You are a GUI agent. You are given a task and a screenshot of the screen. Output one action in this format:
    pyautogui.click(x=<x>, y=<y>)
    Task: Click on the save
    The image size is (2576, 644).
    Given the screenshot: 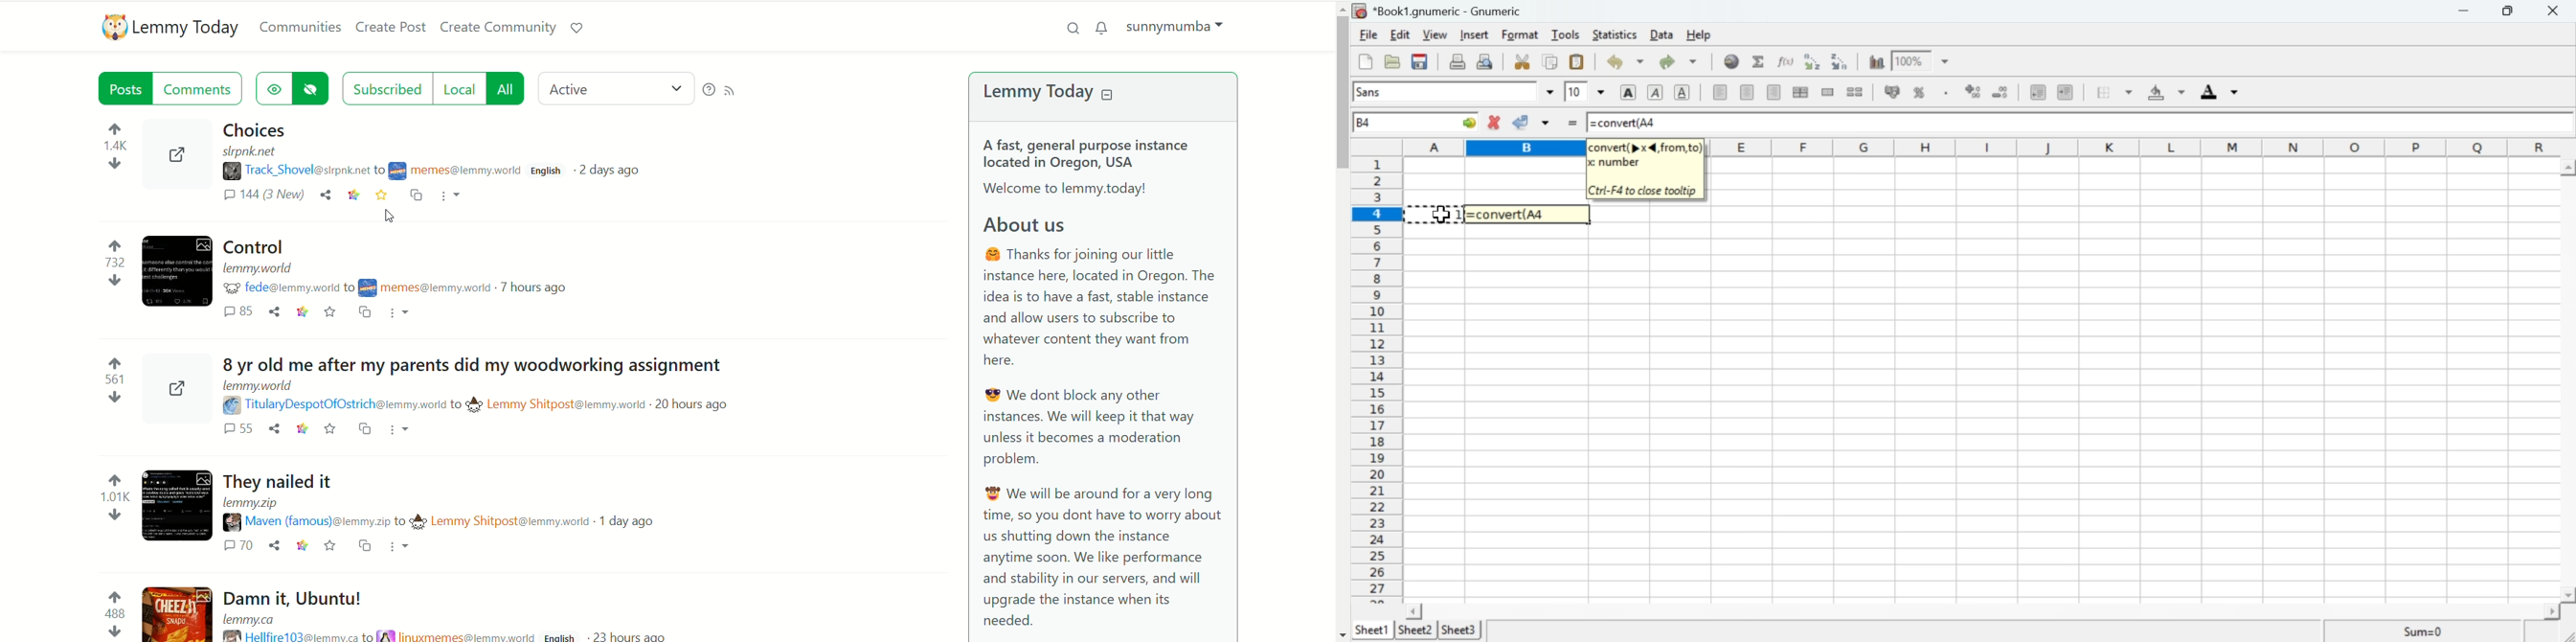 What is the action you would take?
    pyautogui.click(x=331, y=548)
    